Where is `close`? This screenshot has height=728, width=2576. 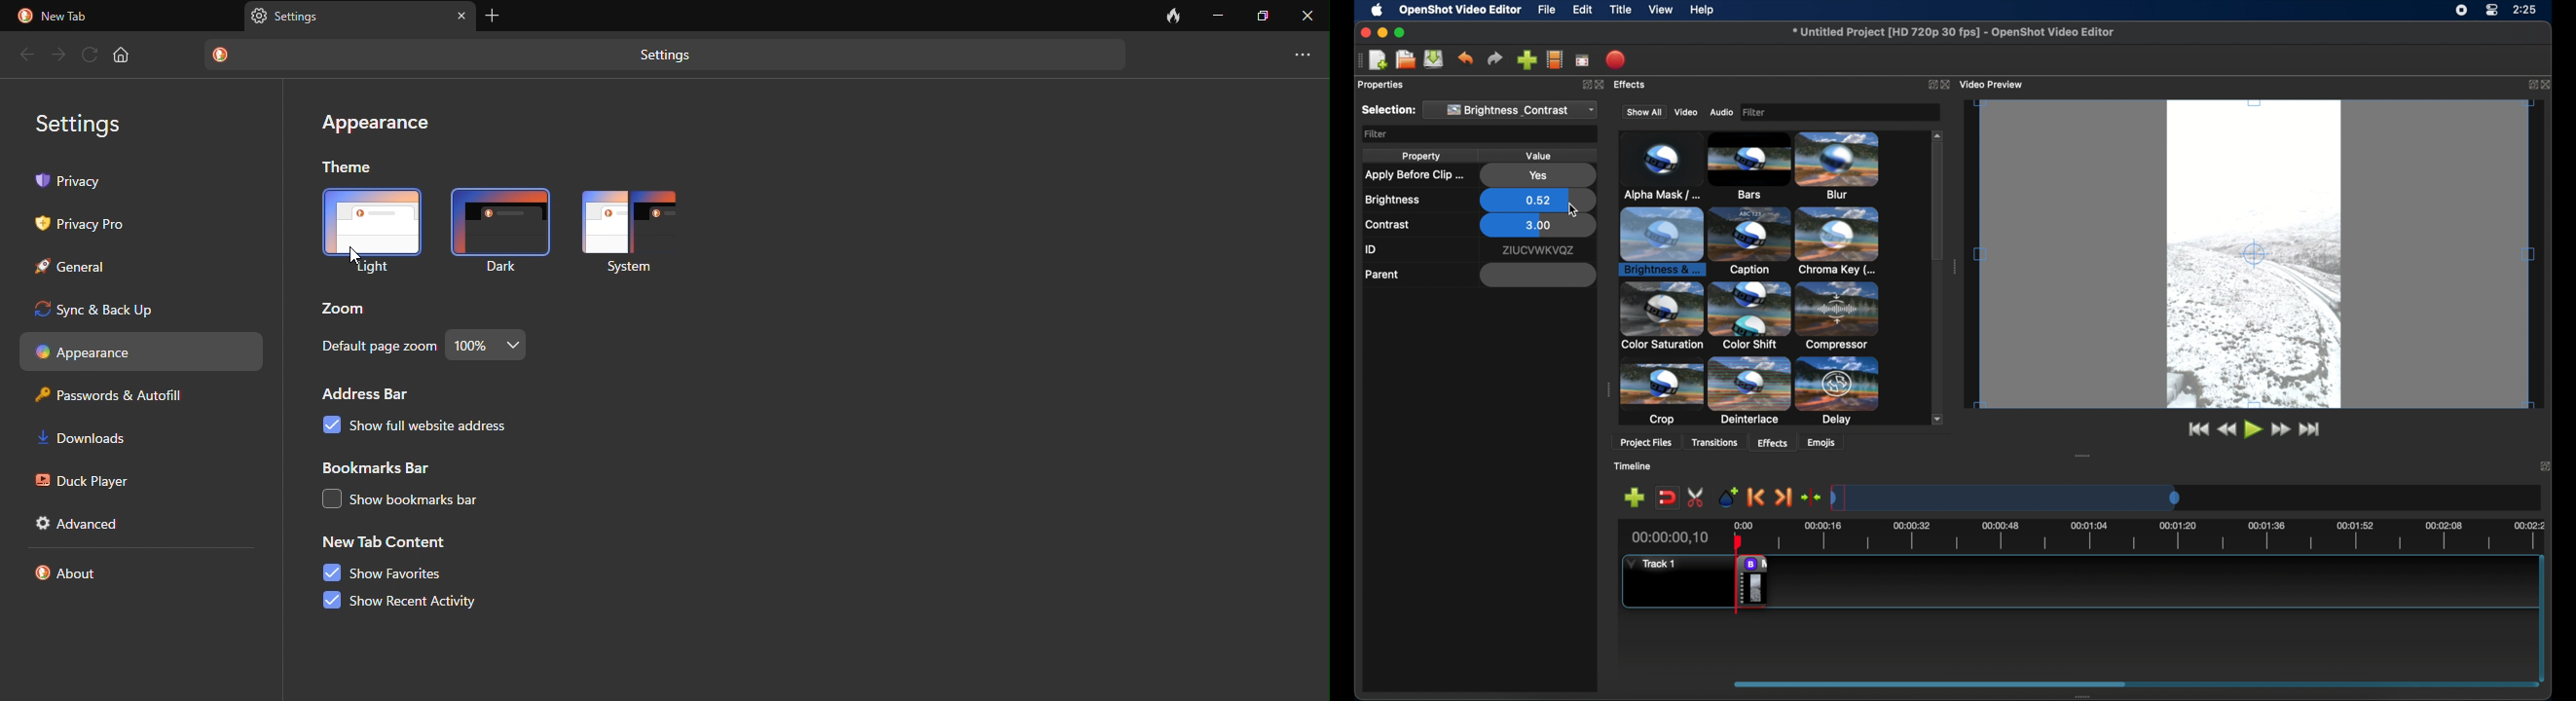
close is located at coordinates (2545, 465).